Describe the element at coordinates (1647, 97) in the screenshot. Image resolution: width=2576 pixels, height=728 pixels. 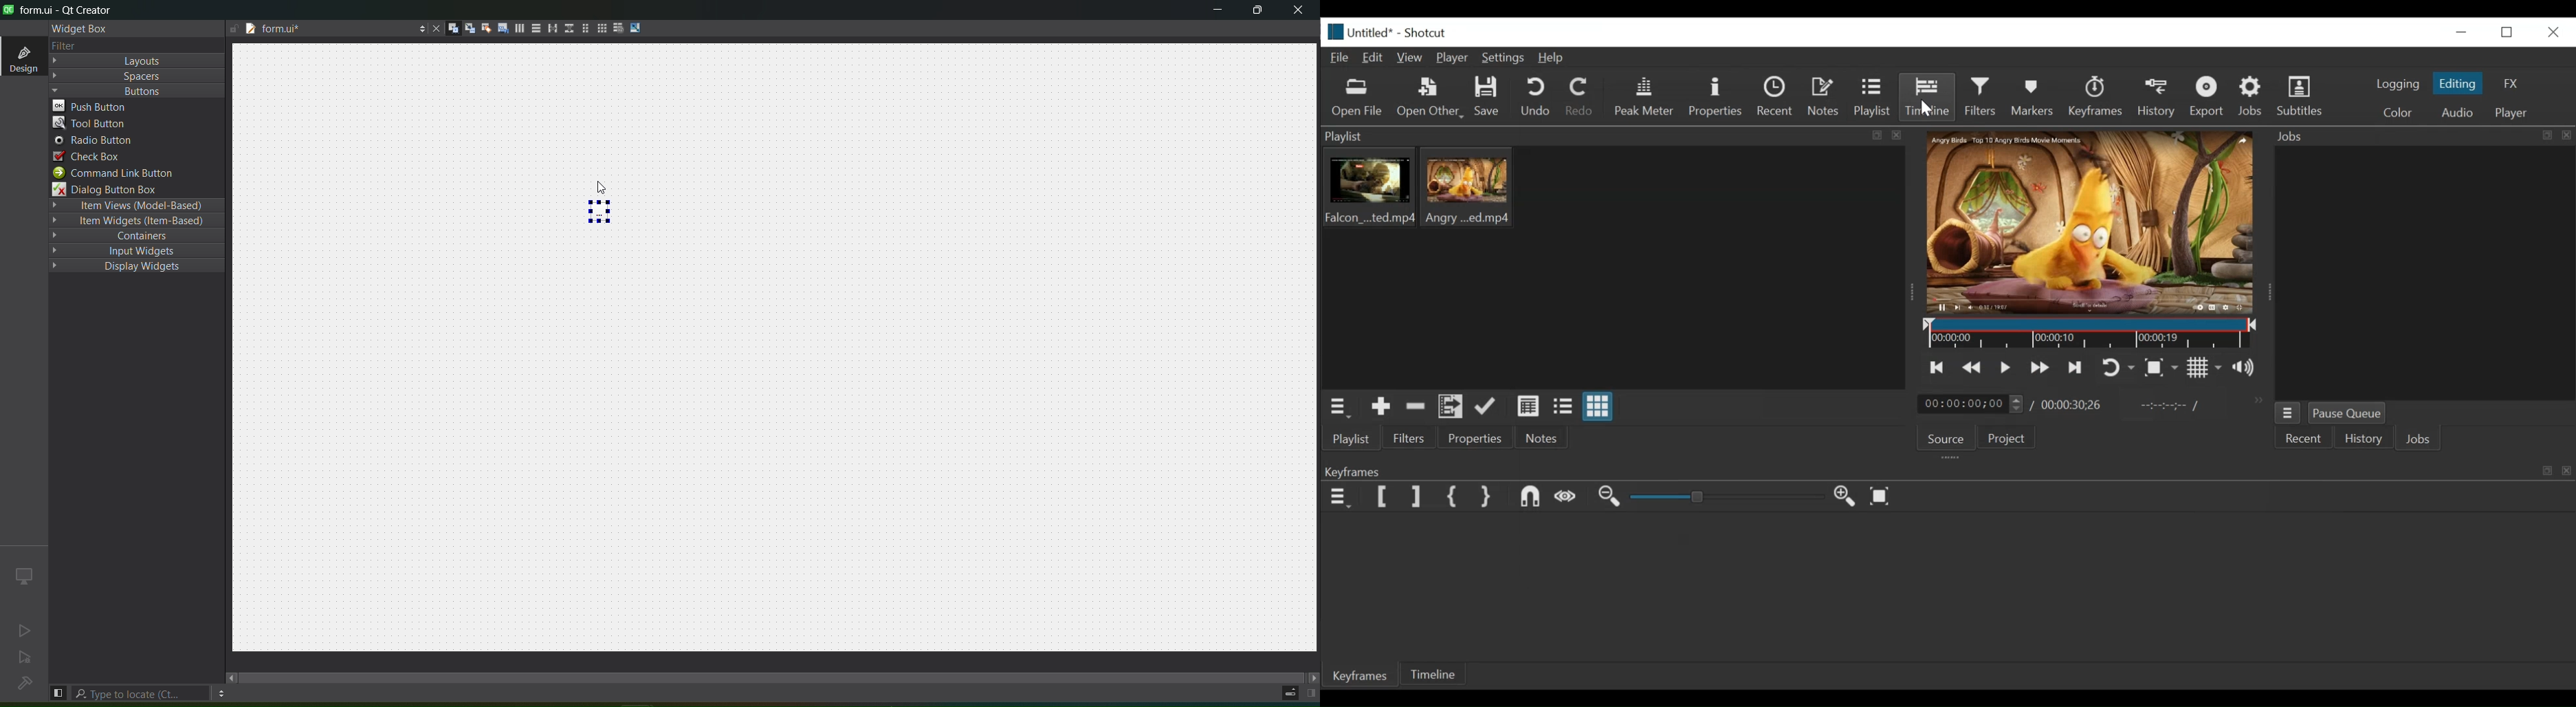
I see `Peak Meter` at that location.